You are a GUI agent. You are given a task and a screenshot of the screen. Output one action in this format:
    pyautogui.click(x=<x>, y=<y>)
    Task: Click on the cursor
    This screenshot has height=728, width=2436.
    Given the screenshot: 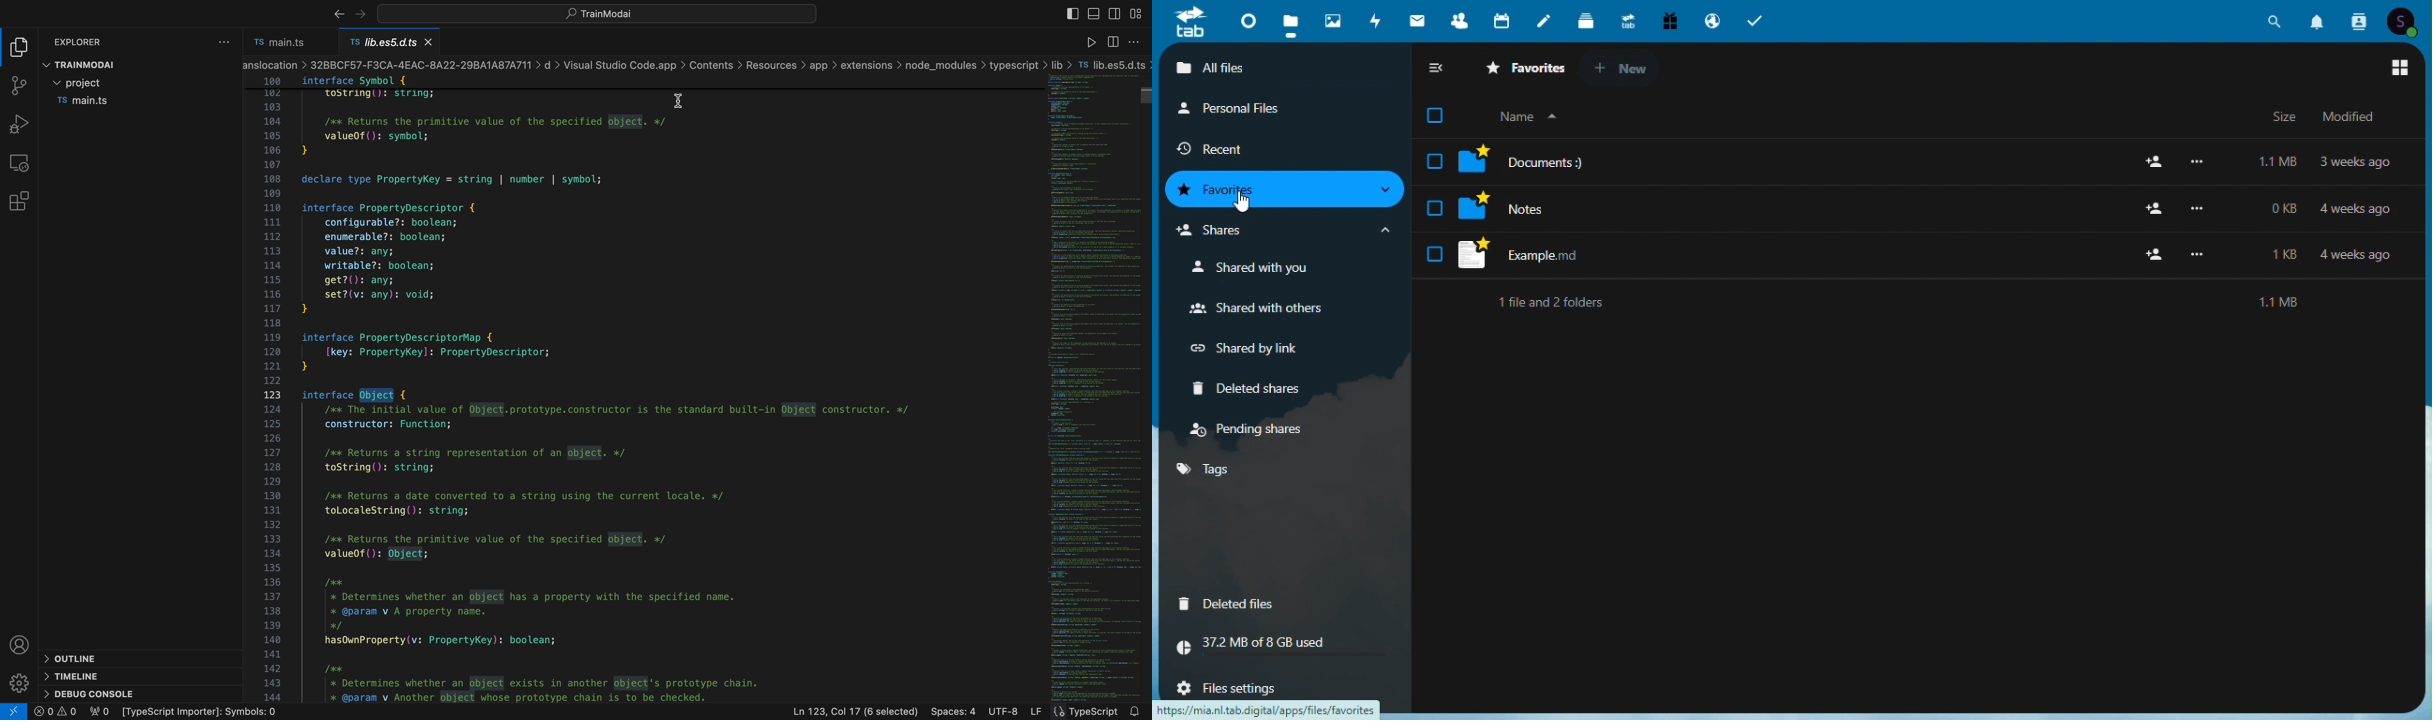 What is the action you would take?
    pyautogui.click(x=678, y=99)
    